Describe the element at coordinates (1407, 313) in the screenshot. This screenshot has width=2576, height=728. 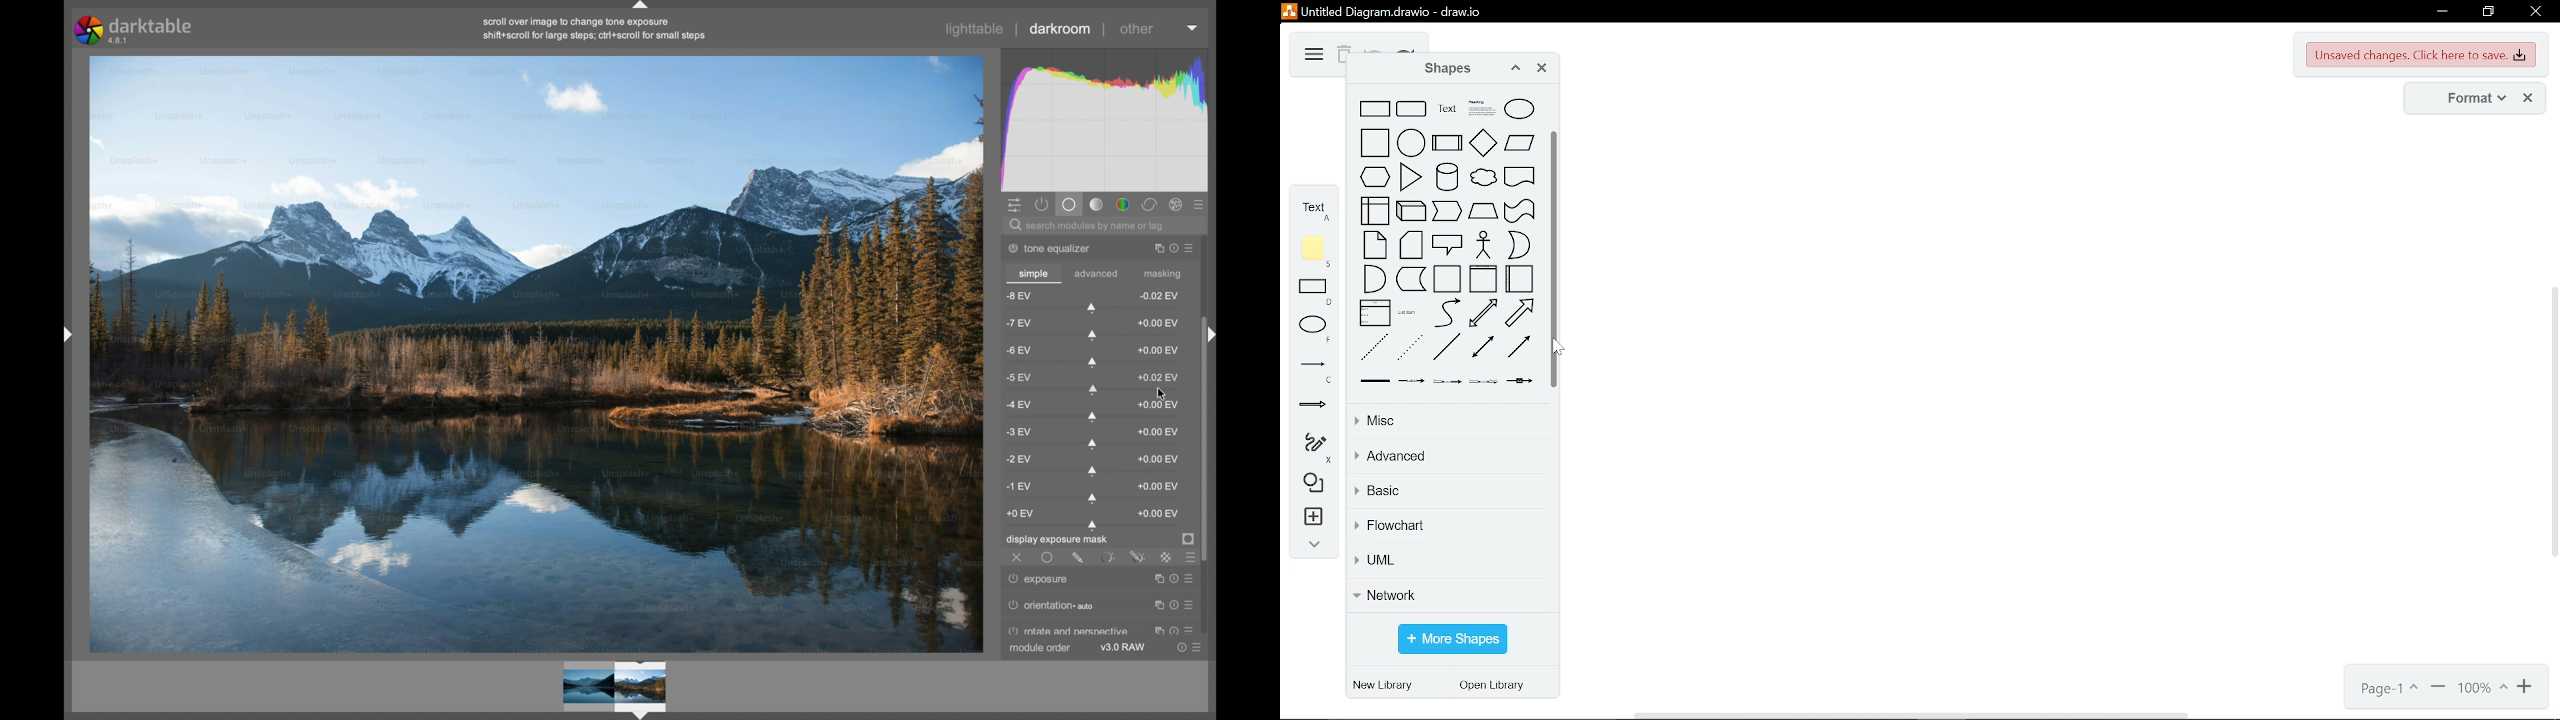
I see `list item` at that location.